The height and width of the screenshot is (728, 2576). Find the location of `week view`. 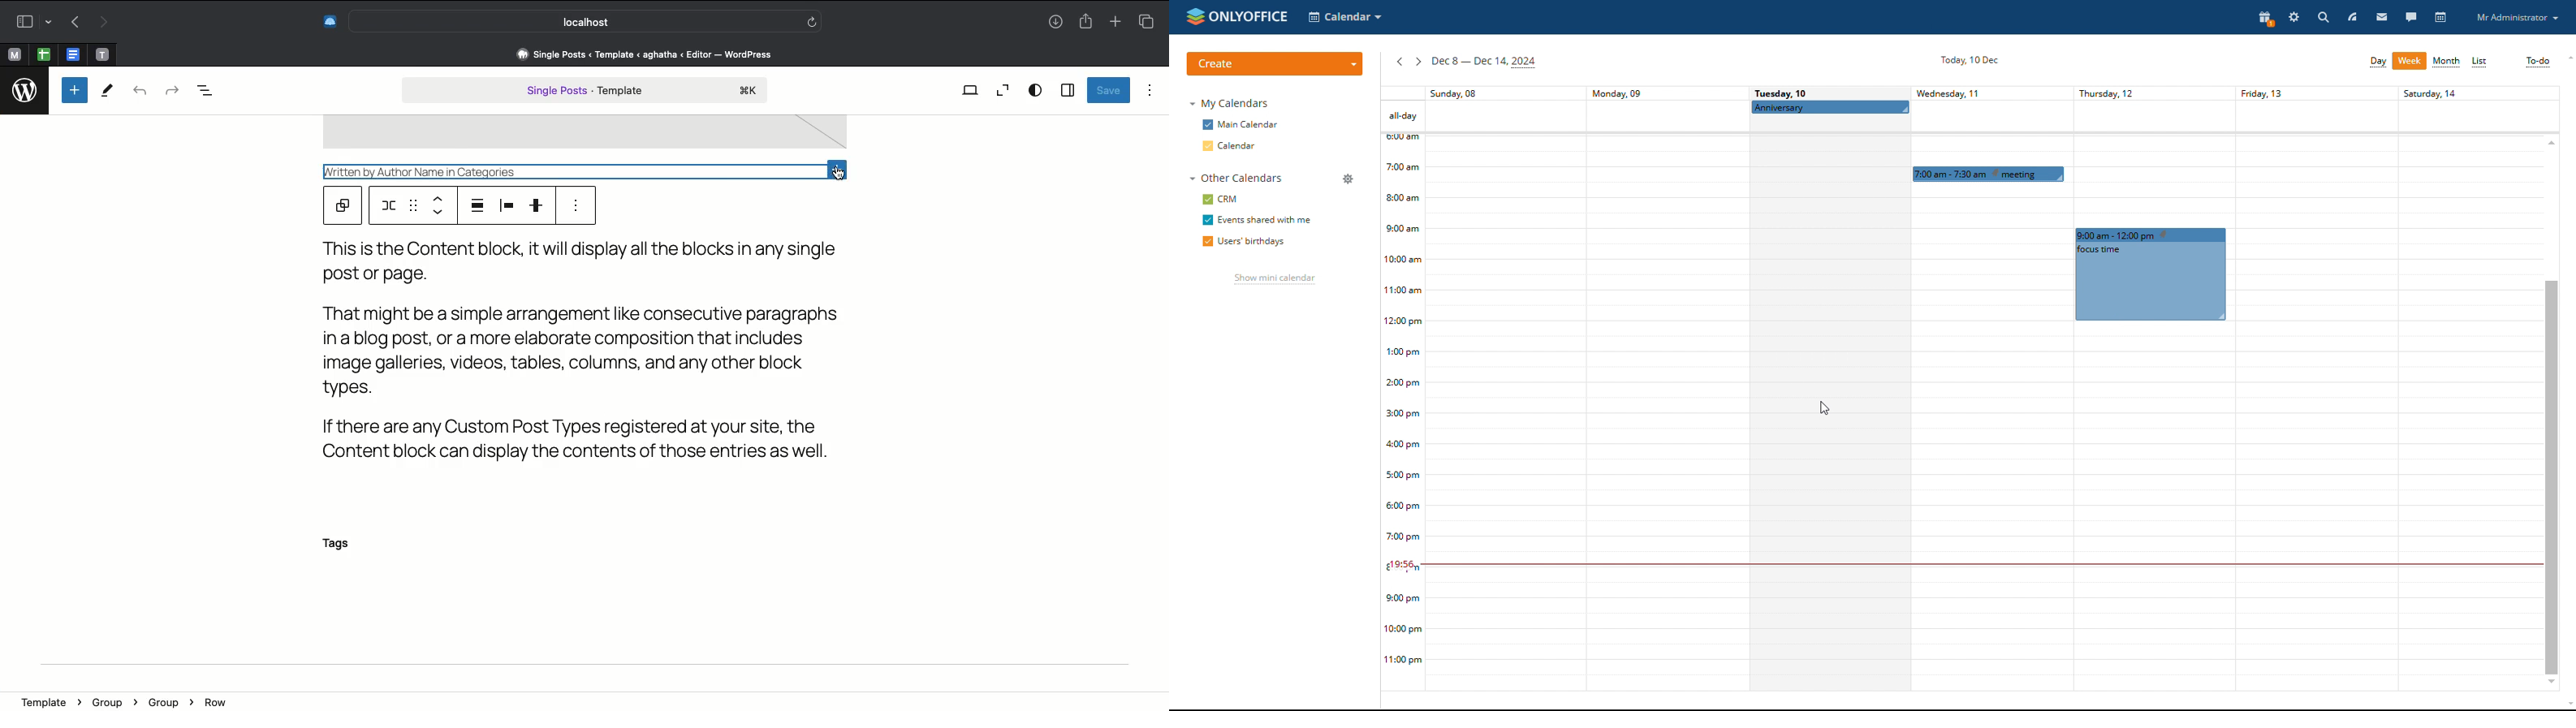

week view is located at coordinates (2410, 61).